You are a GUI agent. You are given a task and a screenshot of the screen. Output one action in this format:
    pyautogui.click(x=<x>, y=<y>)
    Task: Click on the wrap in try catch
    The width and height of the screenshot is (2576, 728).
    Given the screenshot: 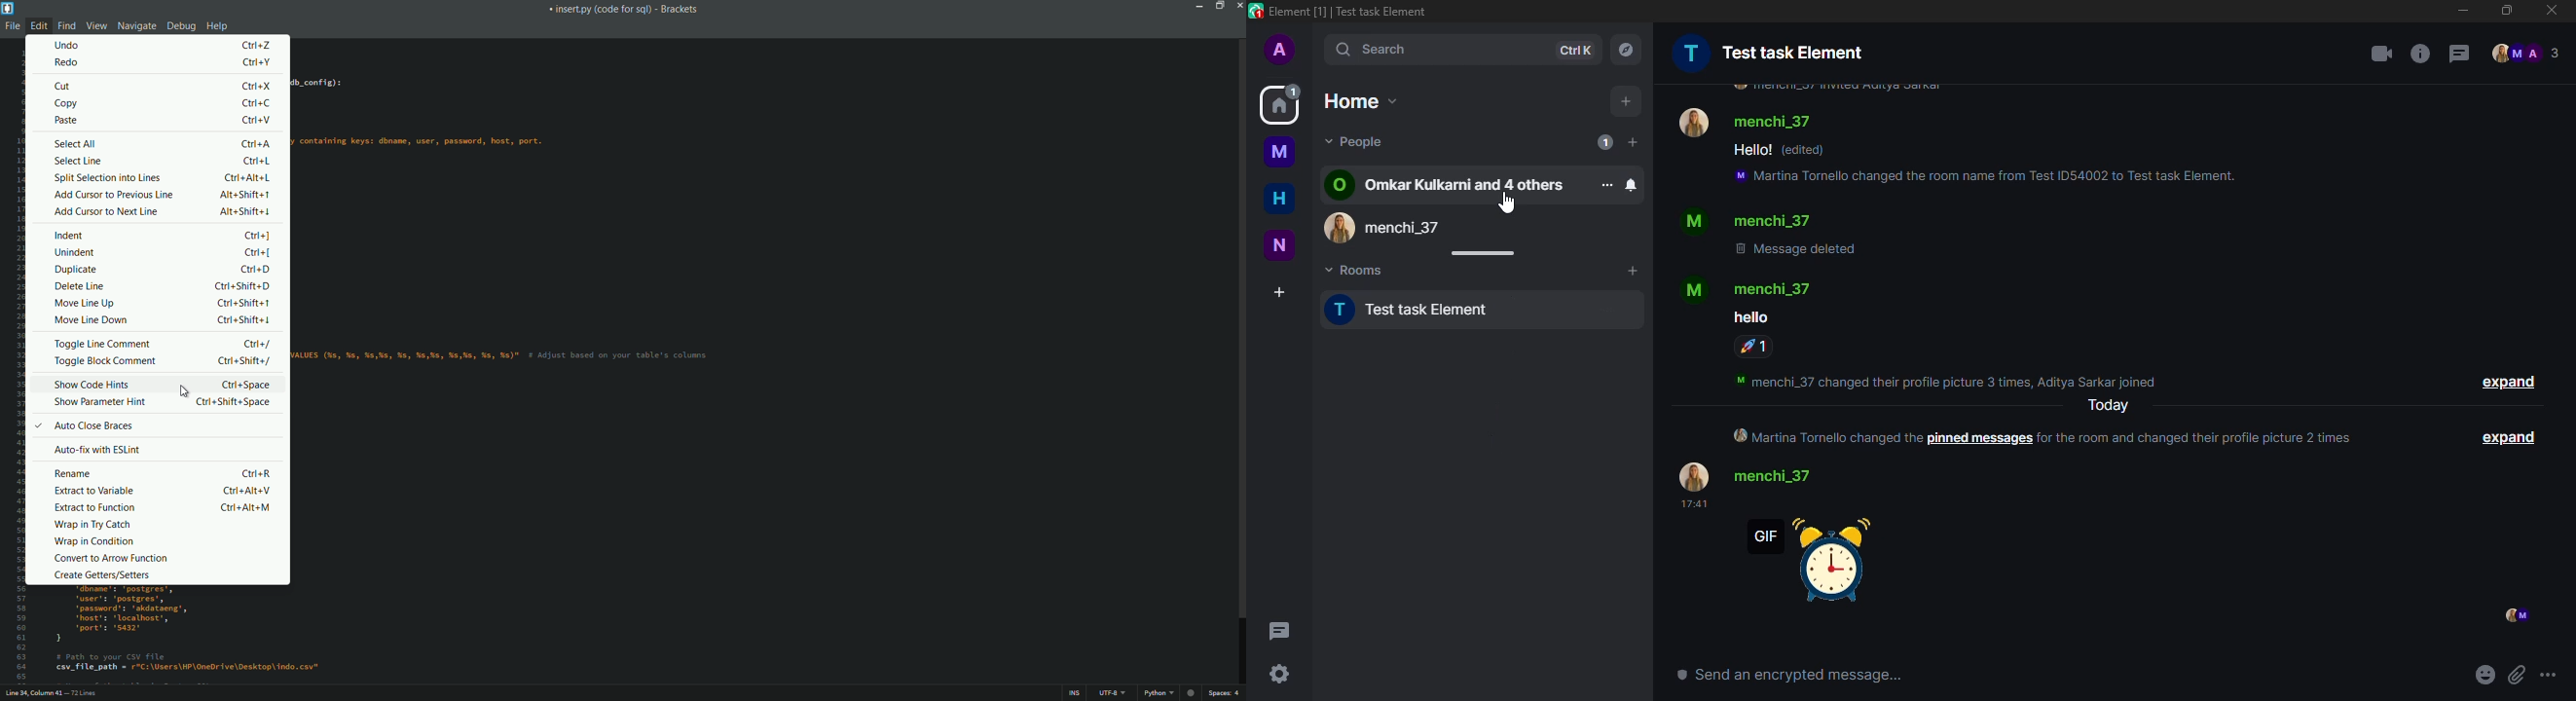 What is the action you would take?
    pyautogui.click(x=94, y=526)
    